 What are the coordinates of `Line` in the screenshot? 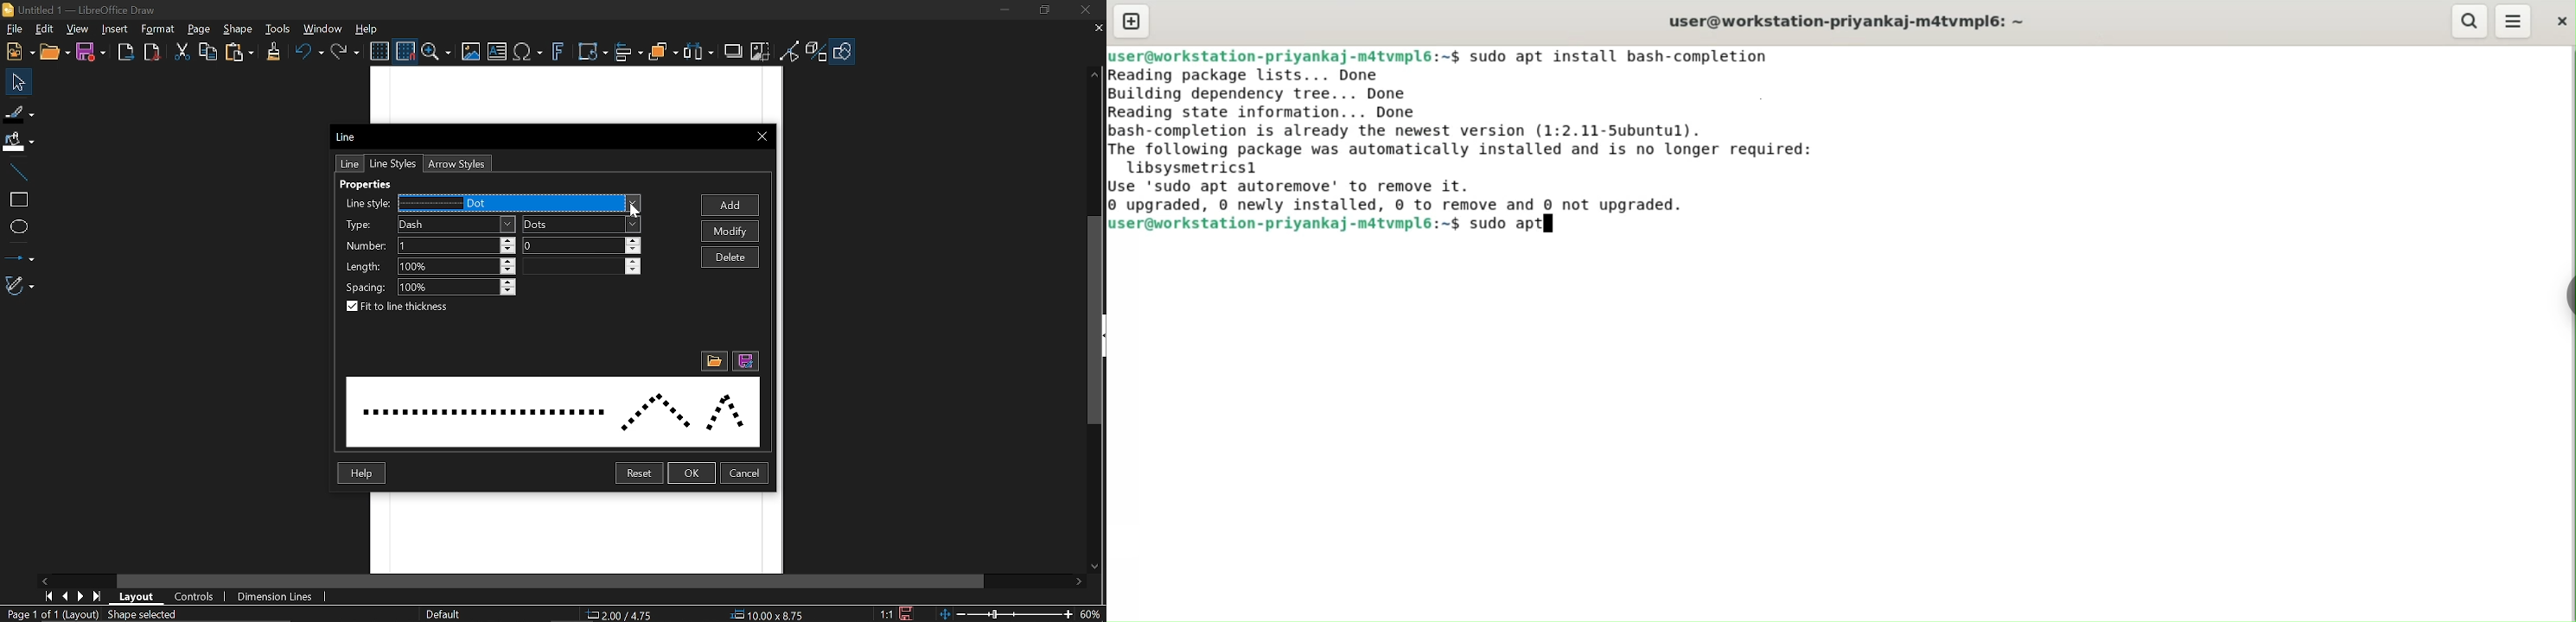 It's located at (346, 136).